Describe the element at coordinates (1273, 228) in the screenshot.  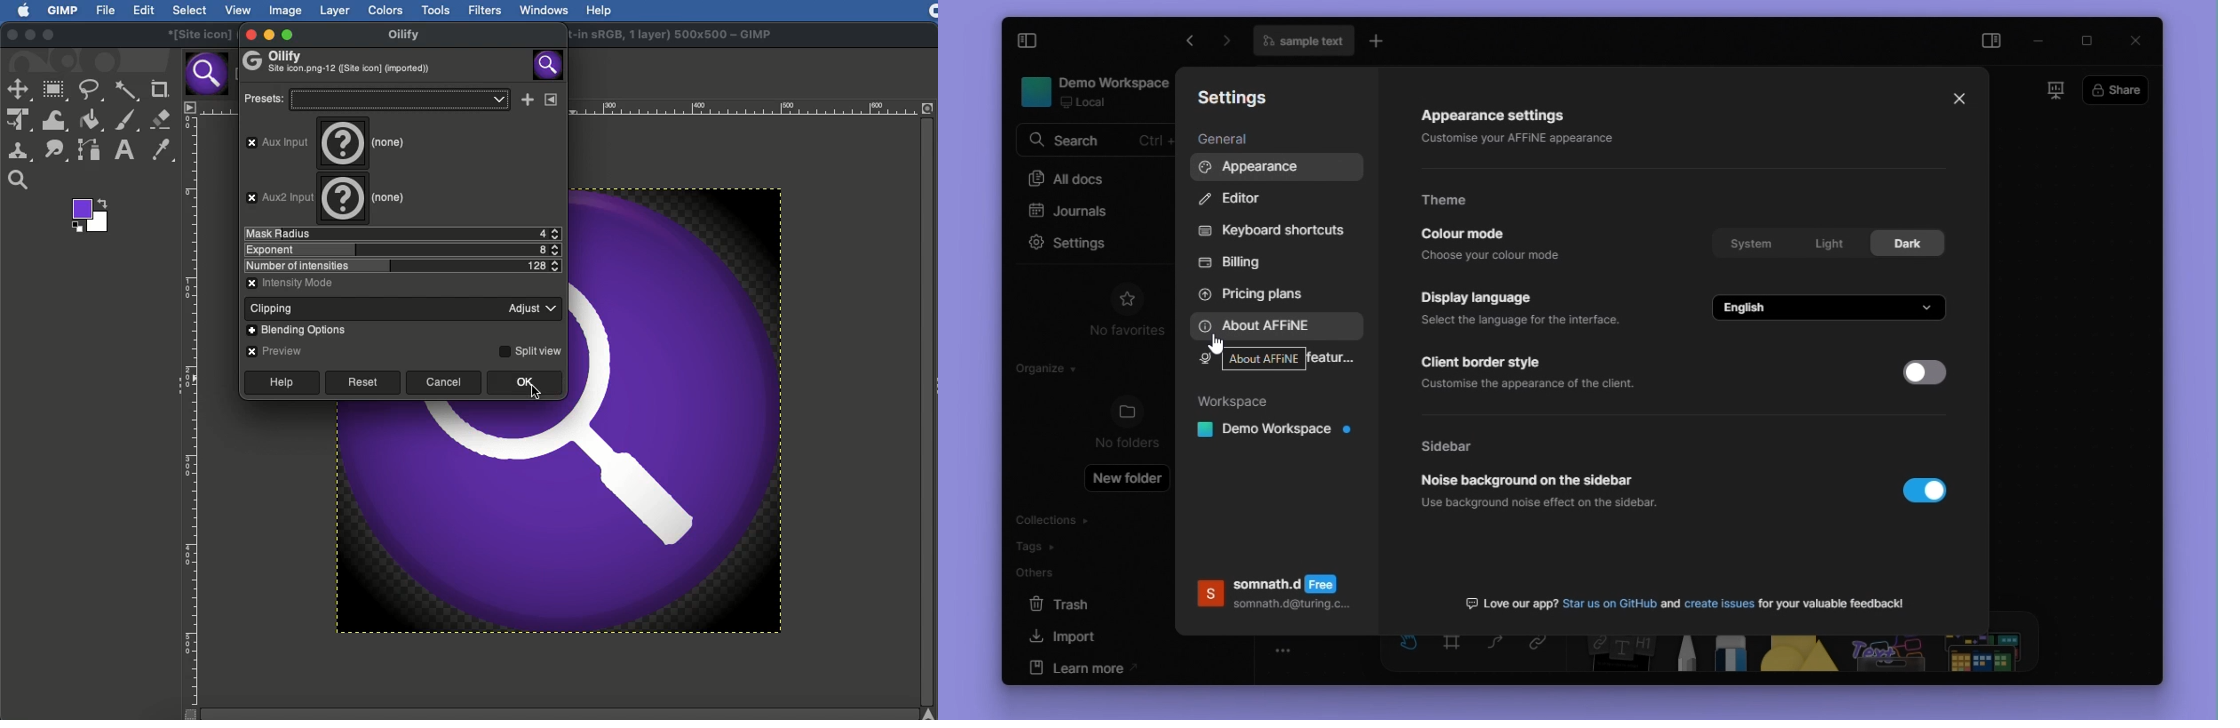
I see `Keyboard shortcuts` at that location.